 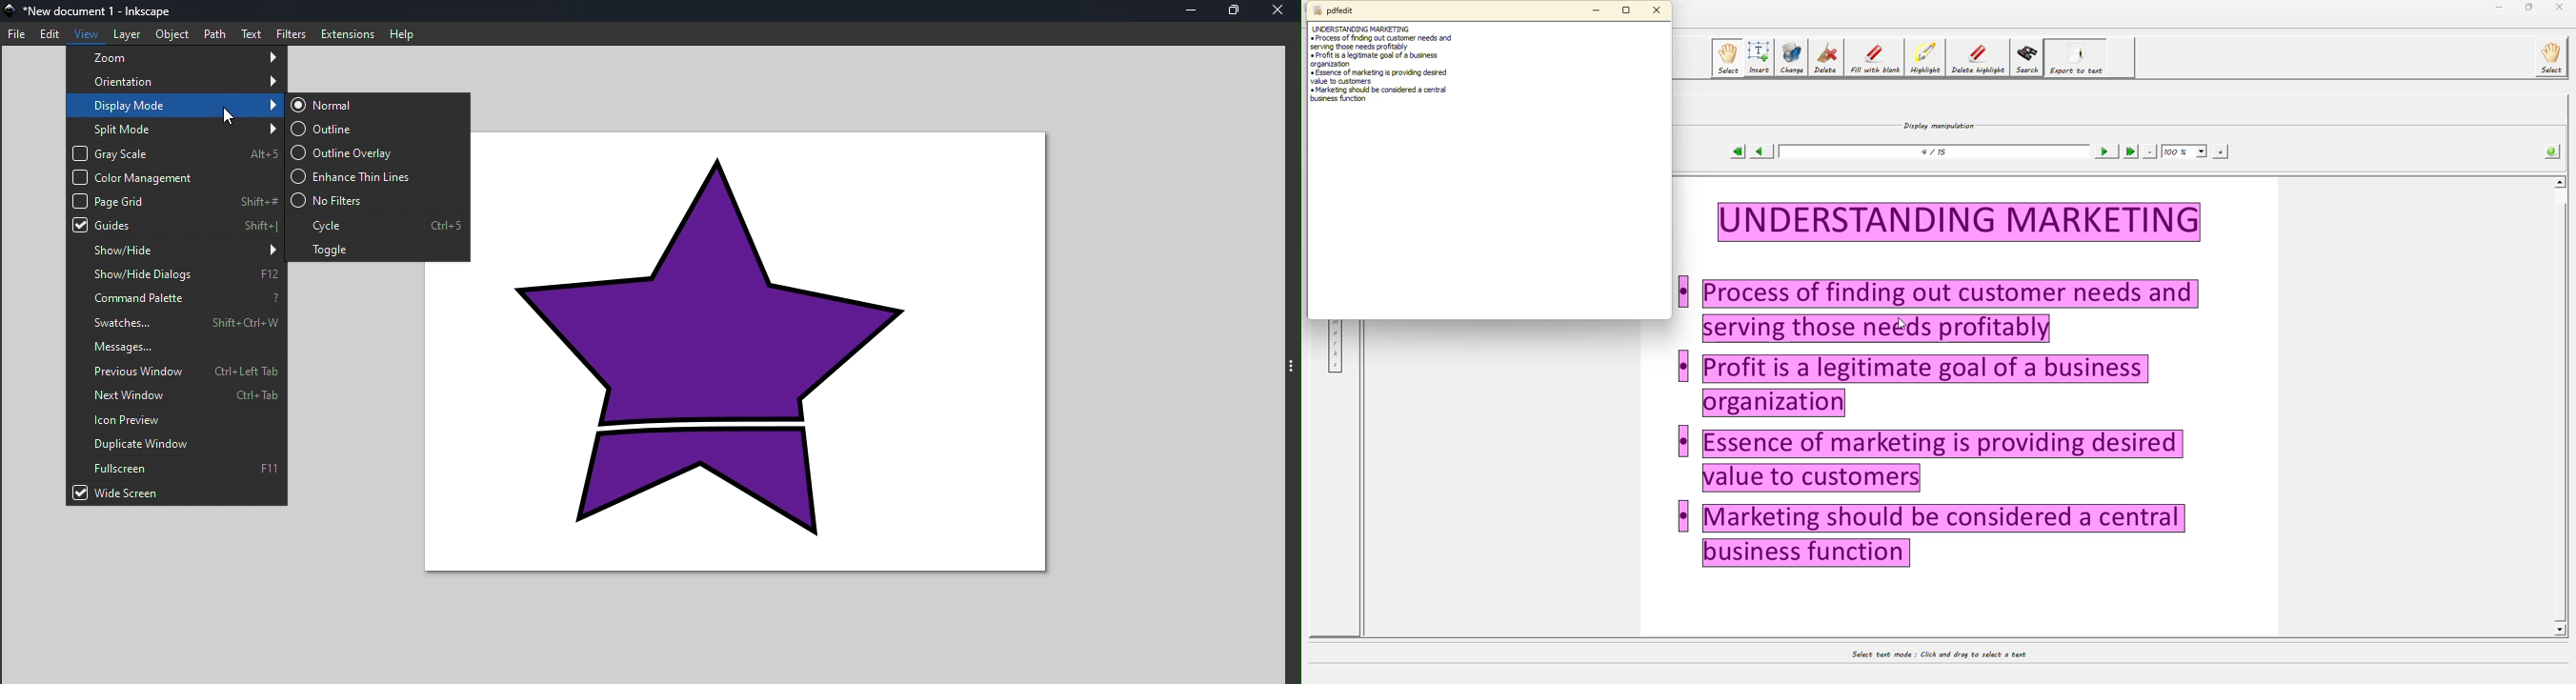 What do you see at coordinates (176, 177) in the screenshot?
I see `Color management` at bounding box center [176, 177].